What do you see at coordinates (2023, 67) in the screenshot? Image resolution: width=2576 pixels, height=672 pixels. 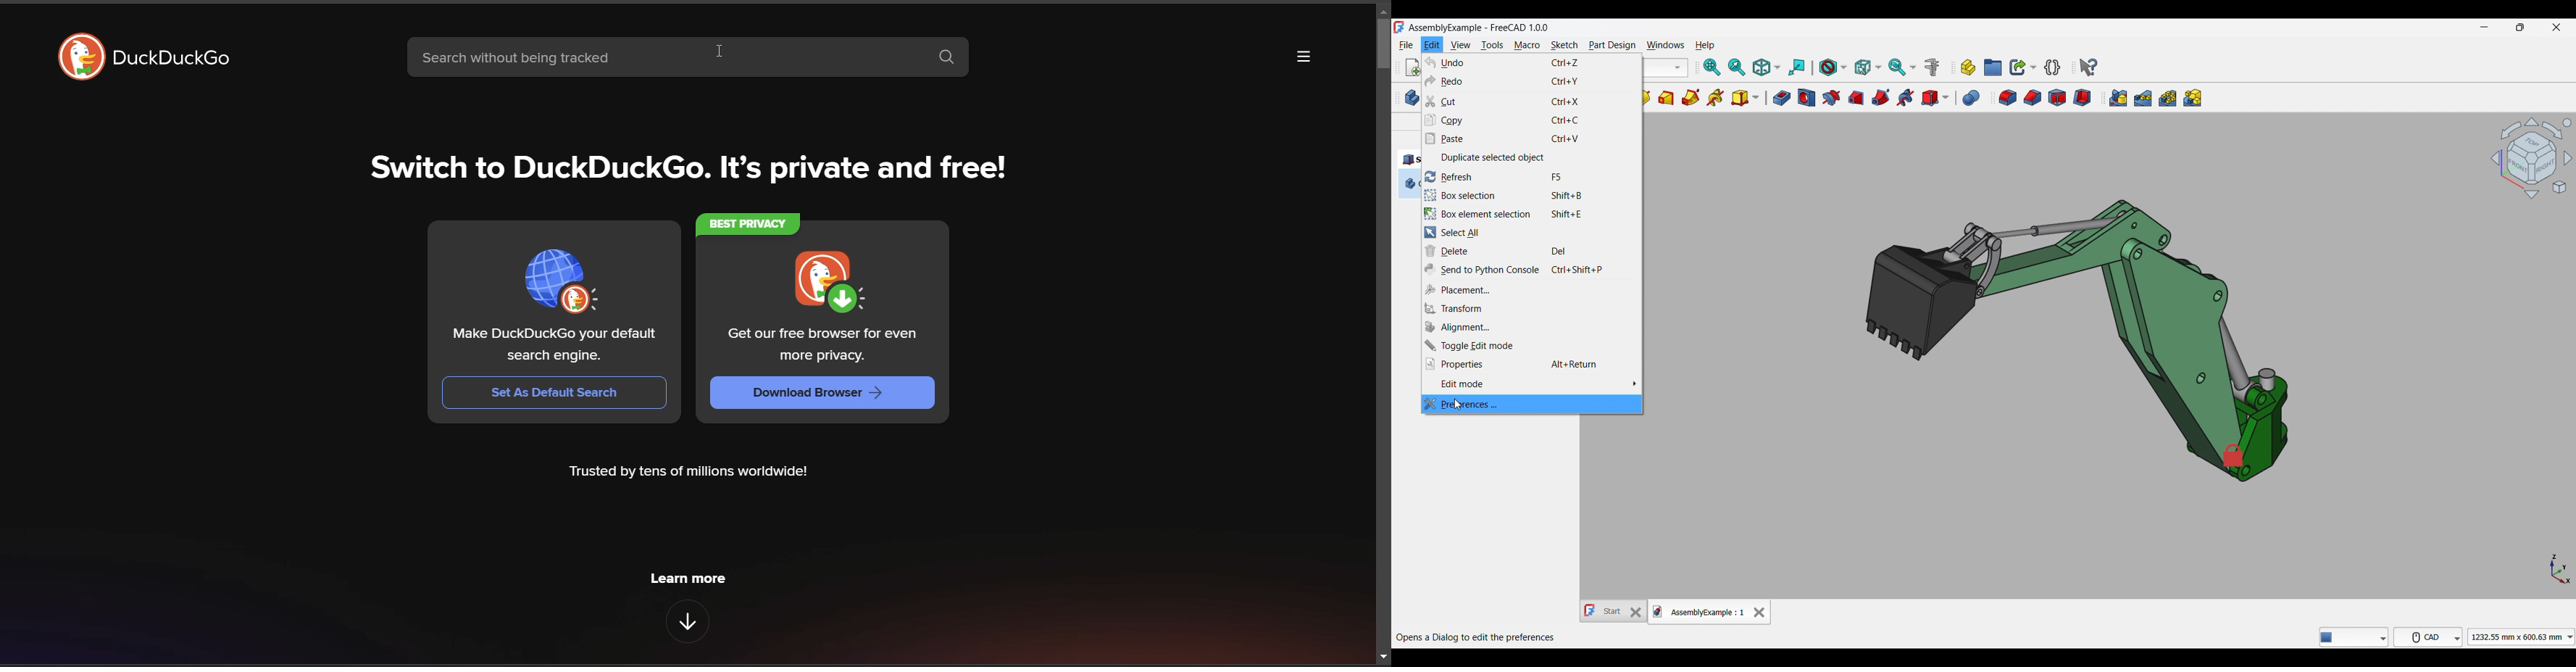 I see `Make link options` at bounding box center [2023, 67].